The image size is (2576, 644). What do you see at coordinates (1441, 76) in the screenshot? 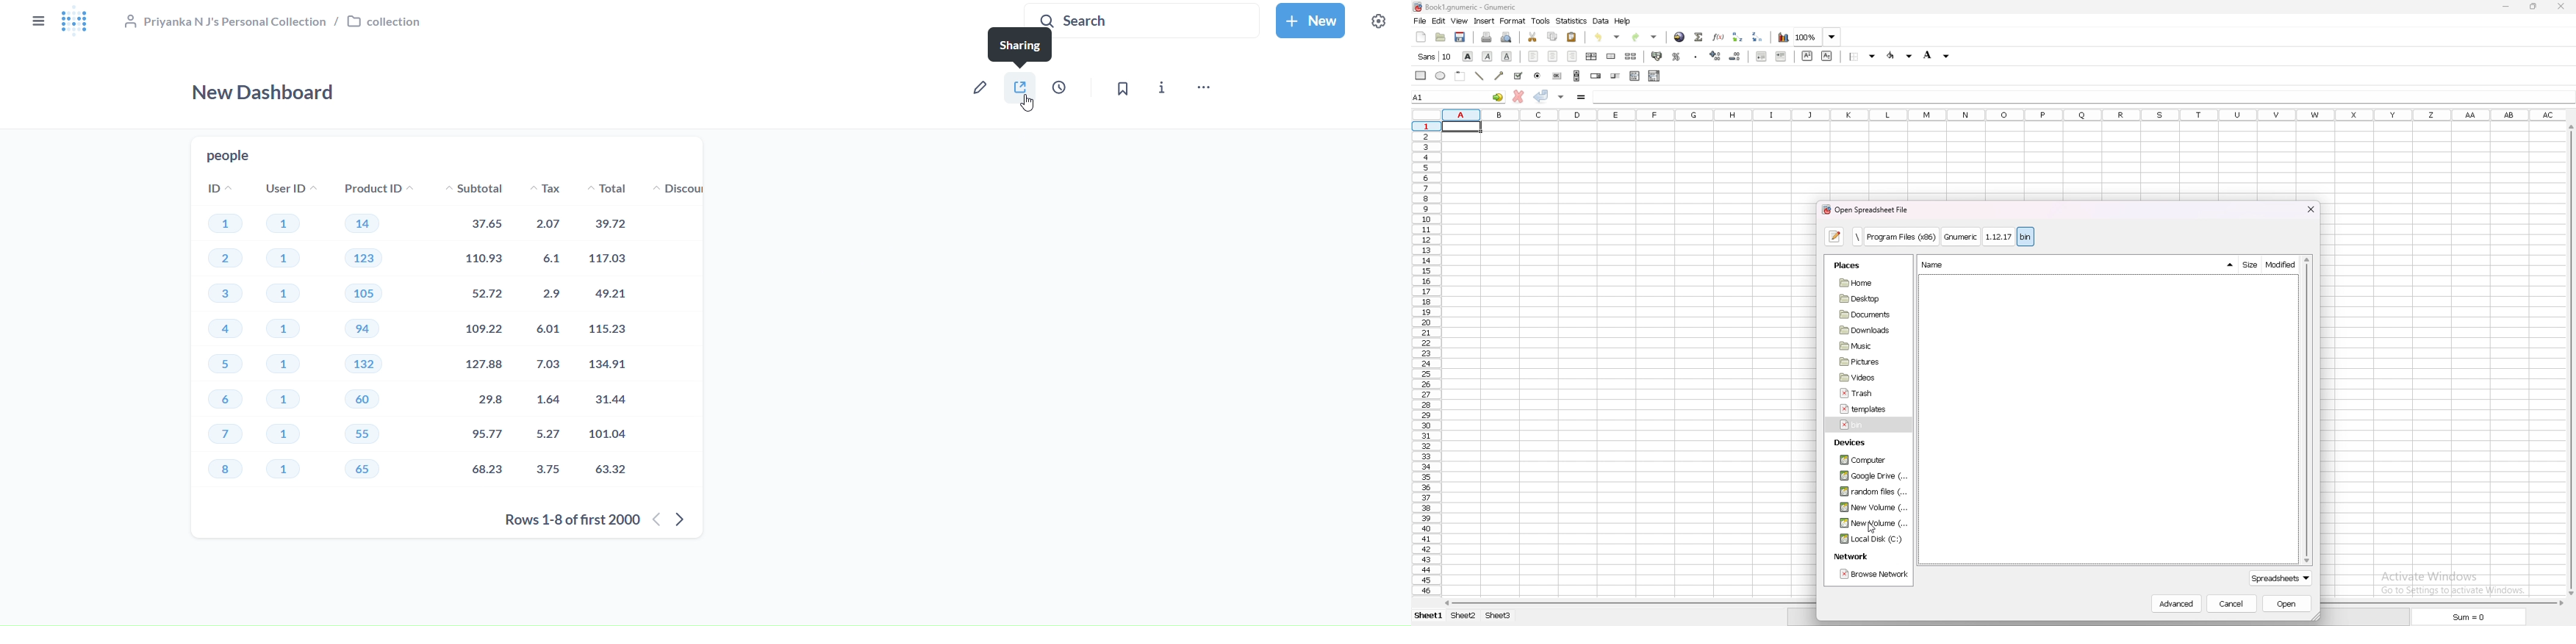
I see `ellipse` at bounding box center [1441, 76].